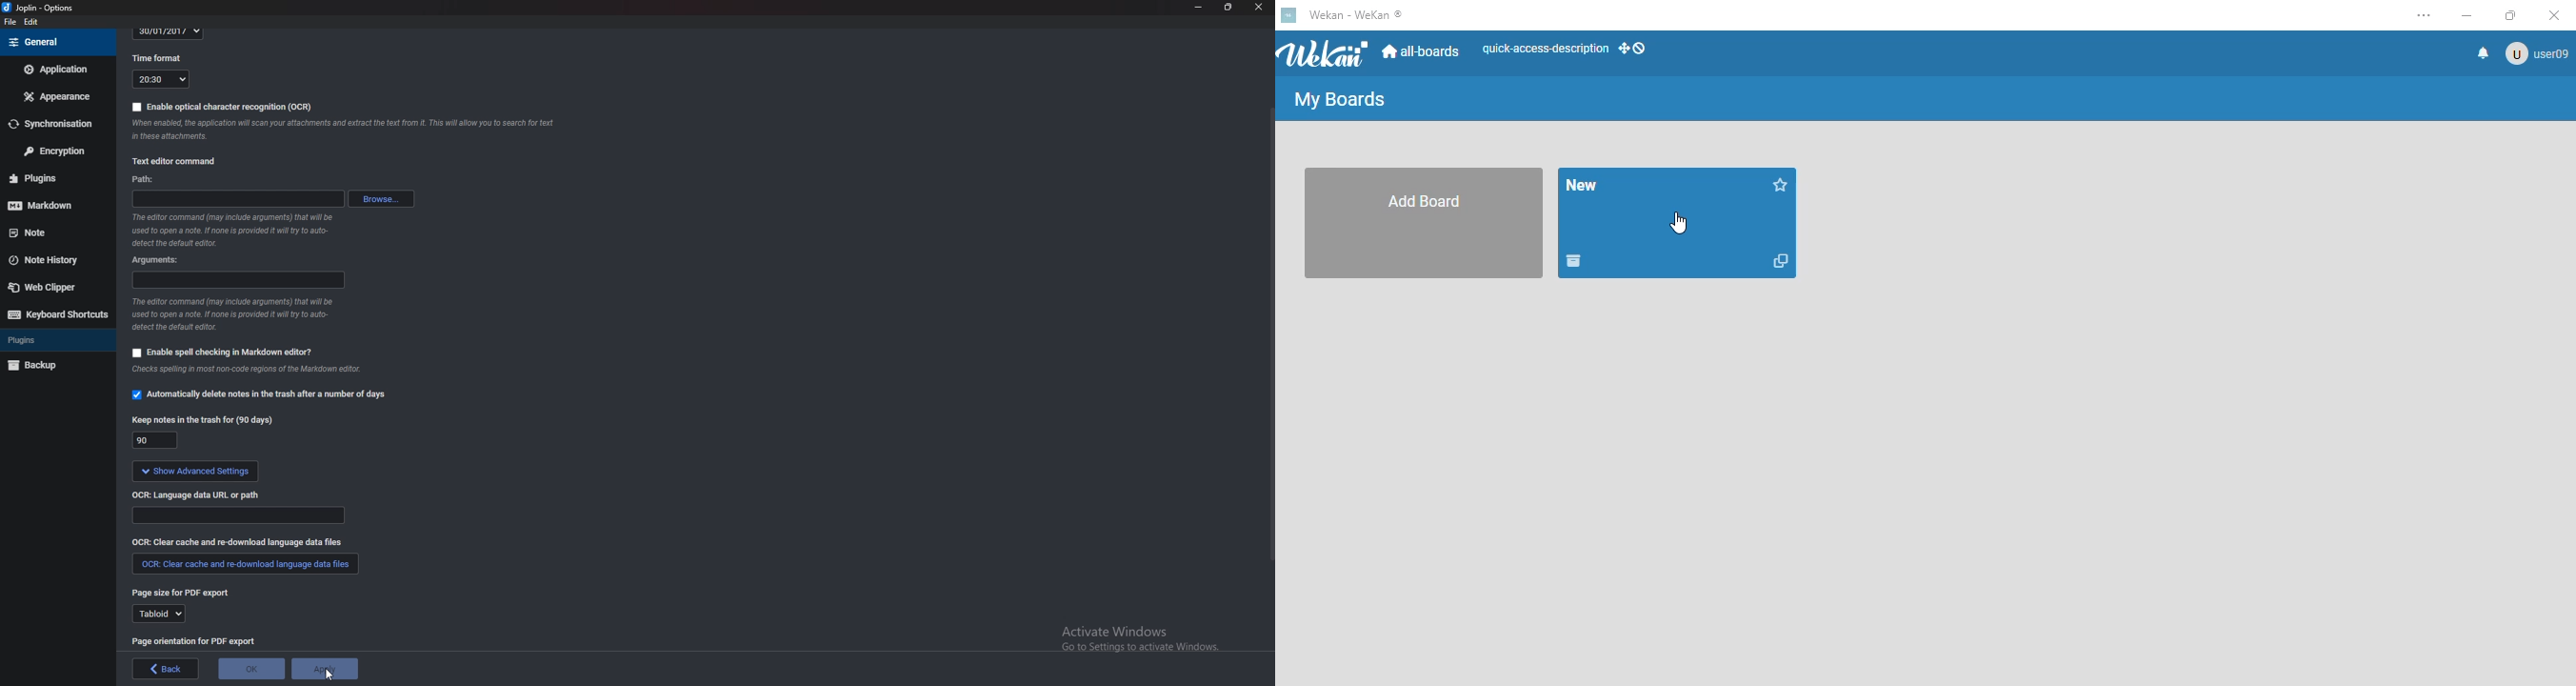 This screenshot has height=700, width=2576. I want to click on Clear cache and redownload Language data, so click(242, 541).